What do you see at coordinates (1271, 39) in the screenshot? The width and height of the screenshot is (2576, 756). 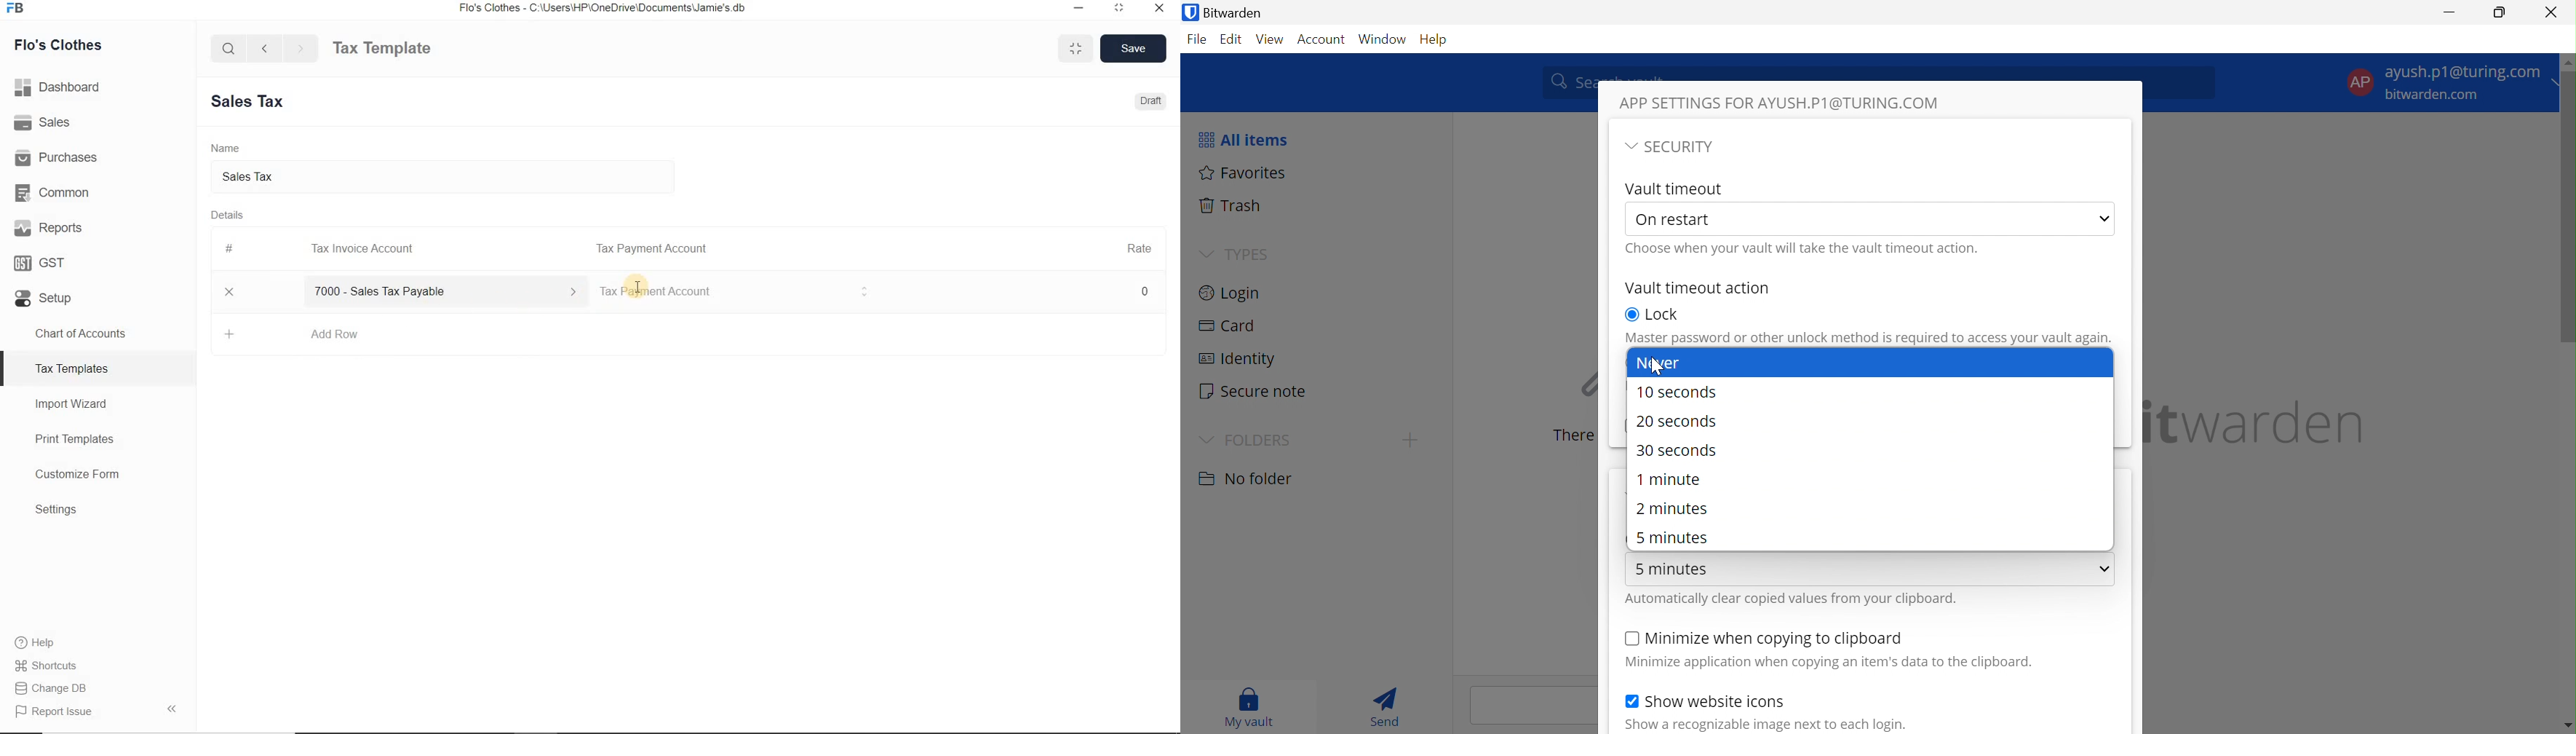 I see `View` at bounding box center [1271, 39].